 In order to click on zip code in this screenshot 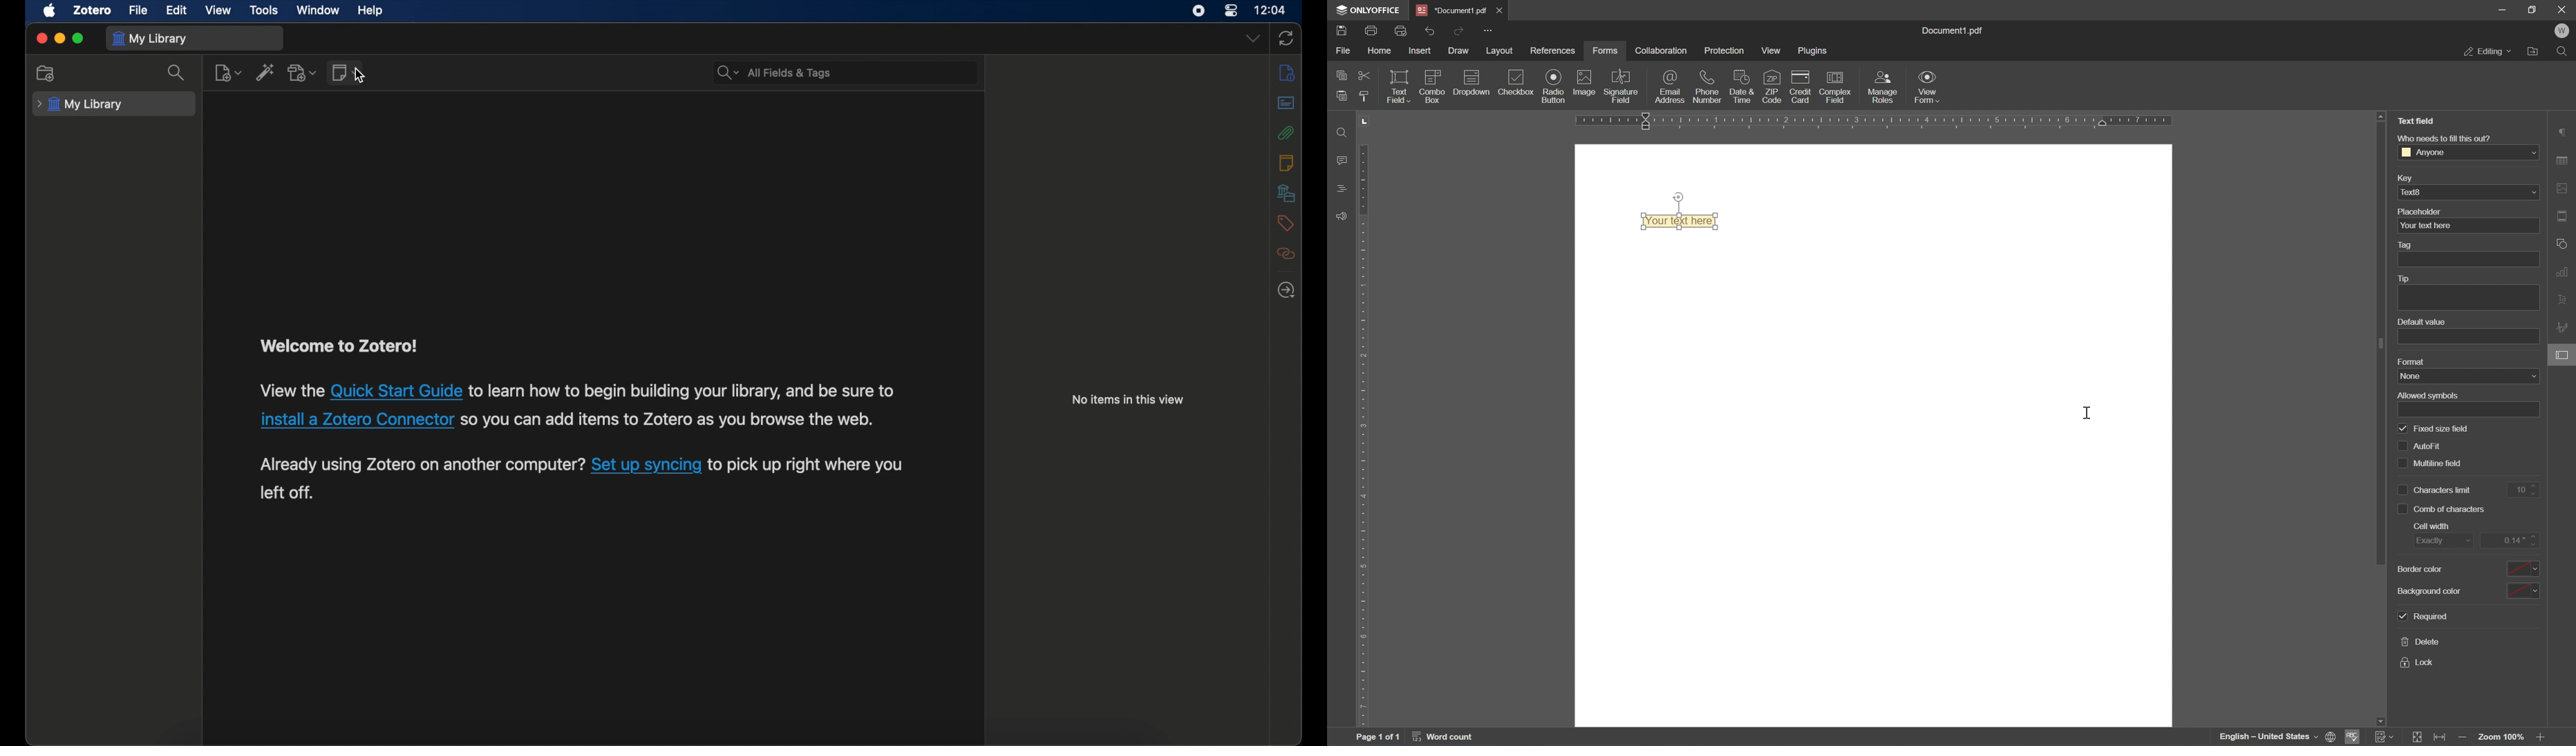, I will do `click(1771, 87)`.